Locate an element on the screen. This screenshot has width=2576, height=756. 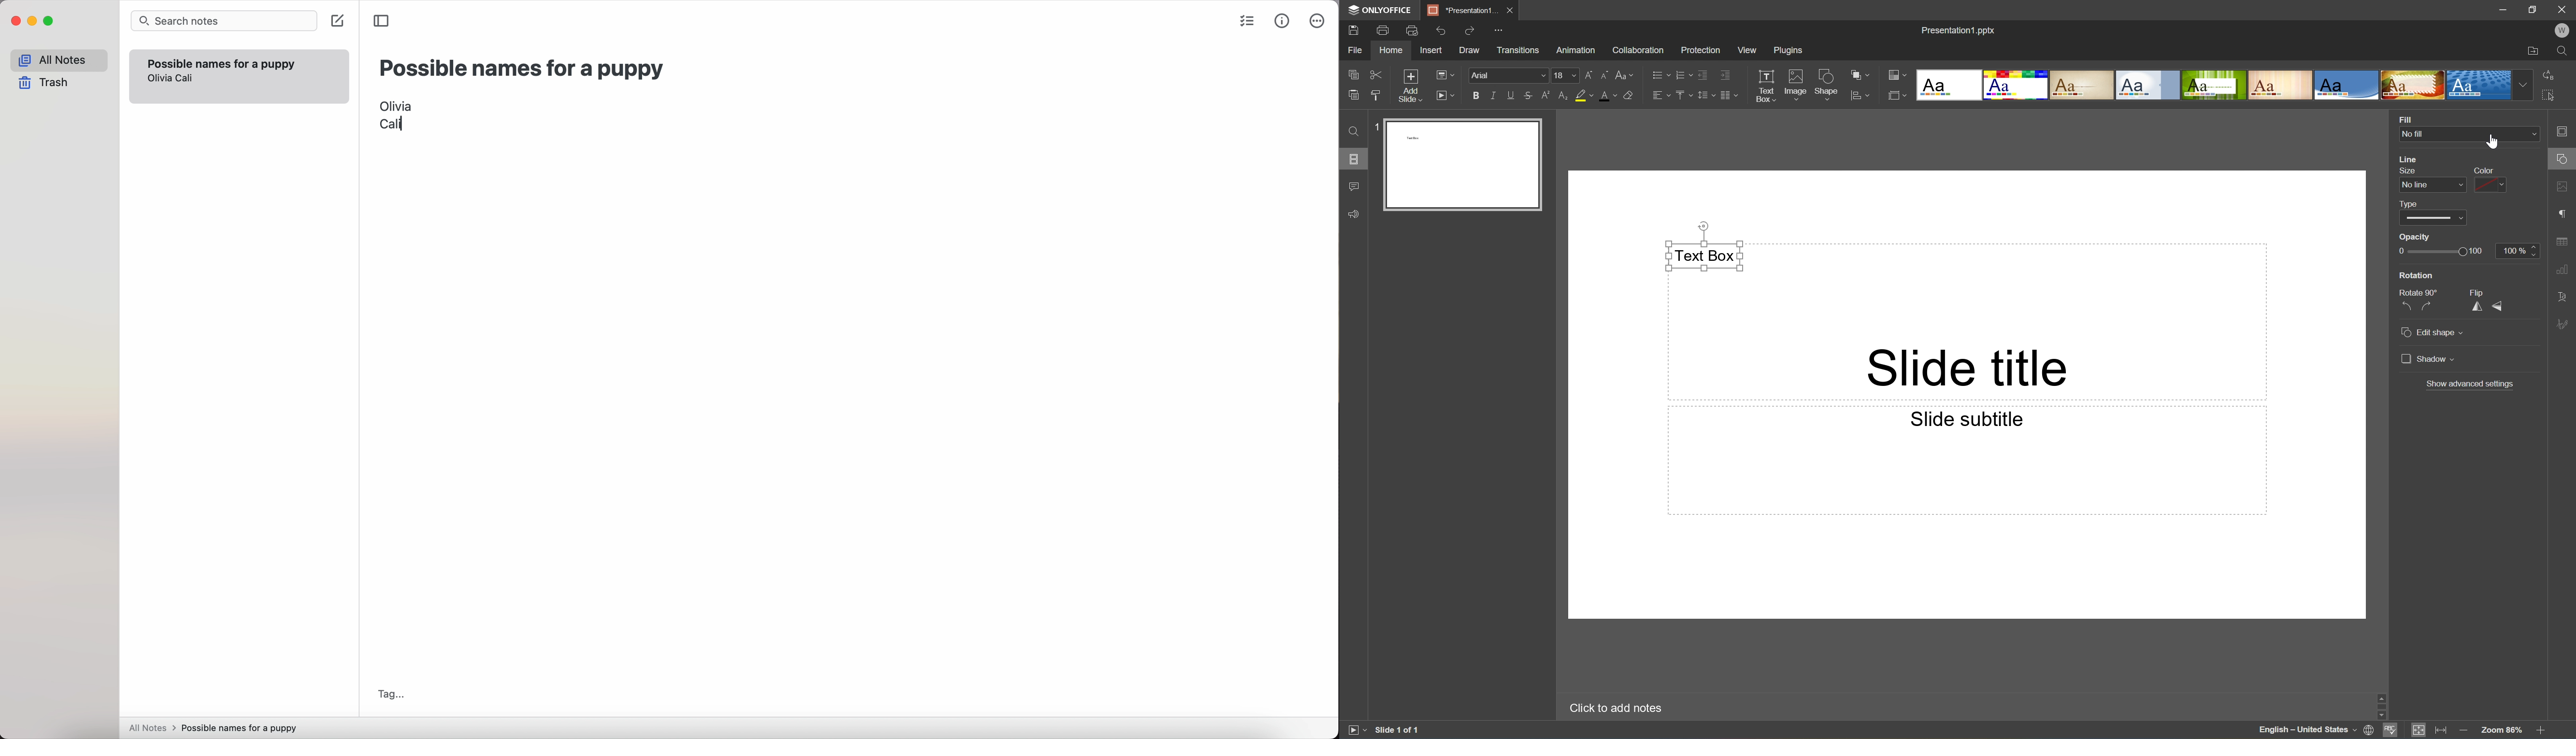
Paragraph settings is located at coordinates (2564, 215).